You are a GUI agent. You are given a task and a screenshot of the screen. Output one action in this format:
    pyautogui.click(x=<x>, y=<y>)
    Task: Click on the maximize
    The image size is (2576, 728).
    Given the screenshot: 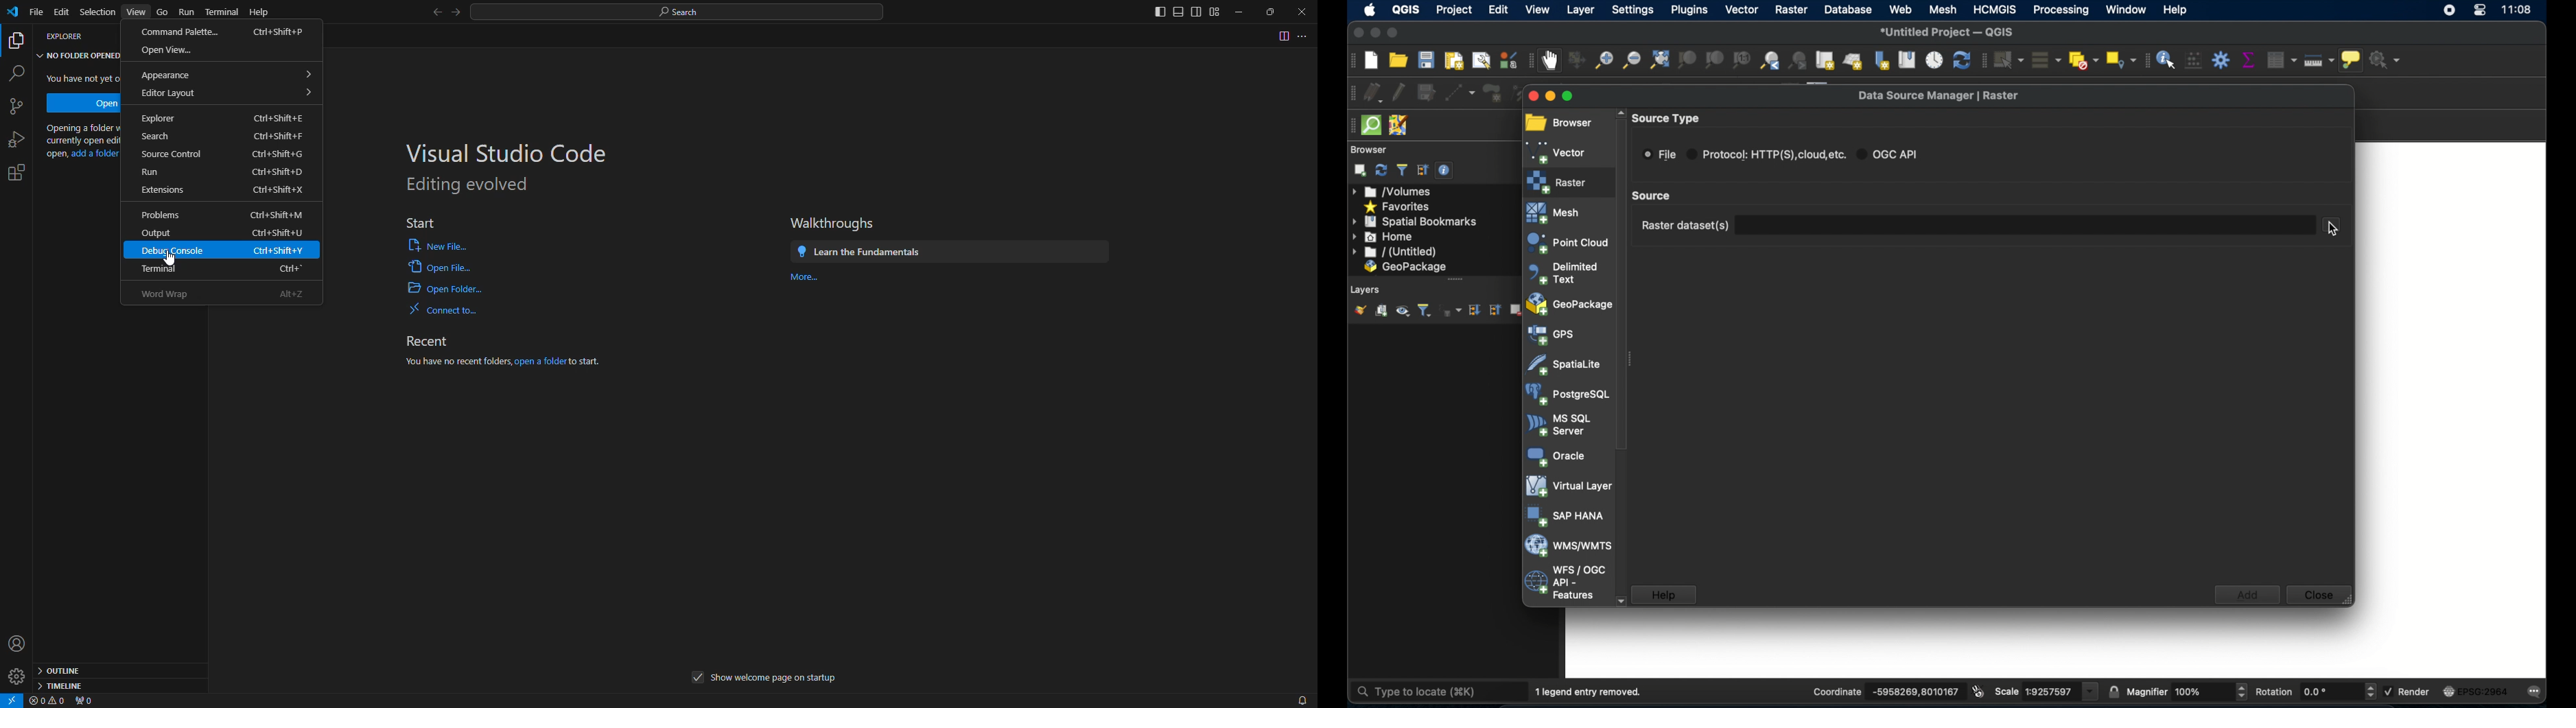 What is the action you would take?
    pyautogui.click(x=1569, y=96)
    